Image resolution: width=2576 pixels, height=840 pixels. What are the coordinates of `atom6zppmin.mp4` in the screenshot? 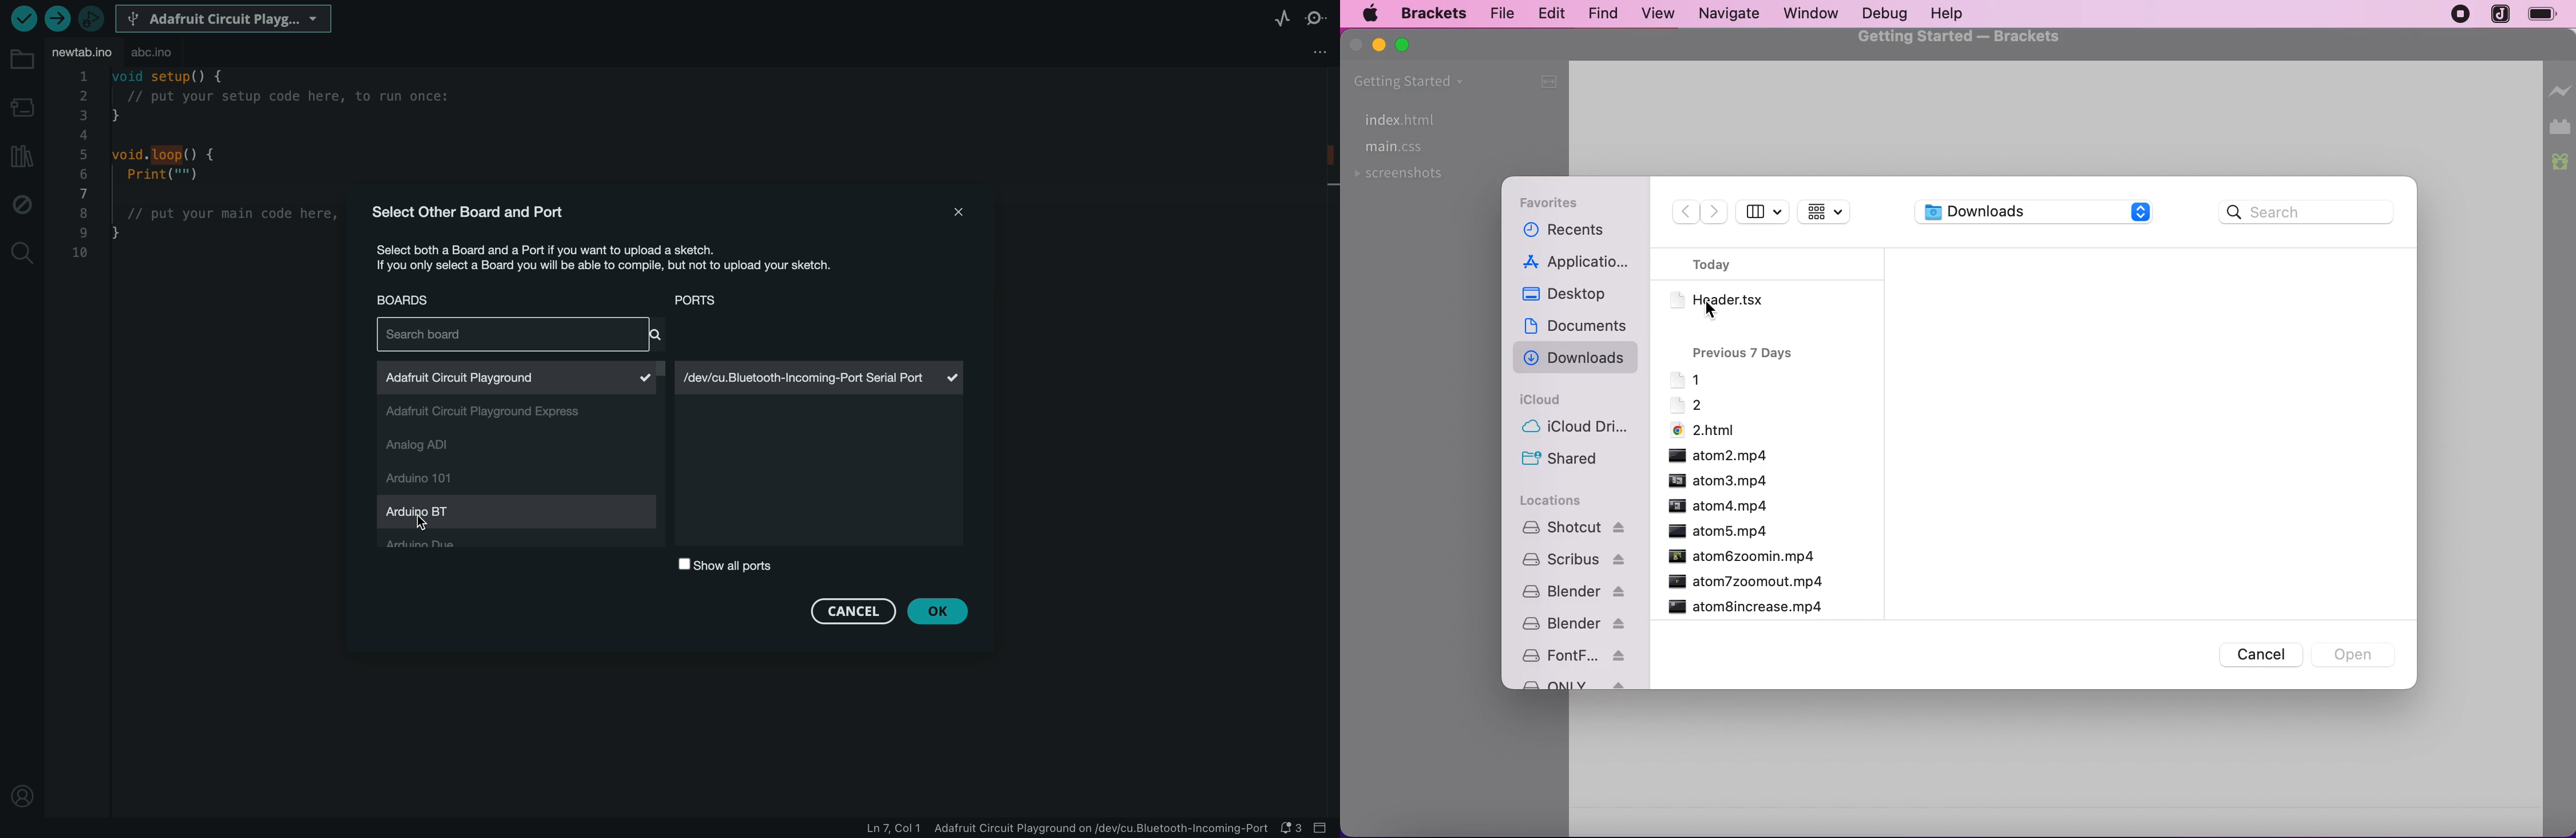 It's located at (1741, 556).